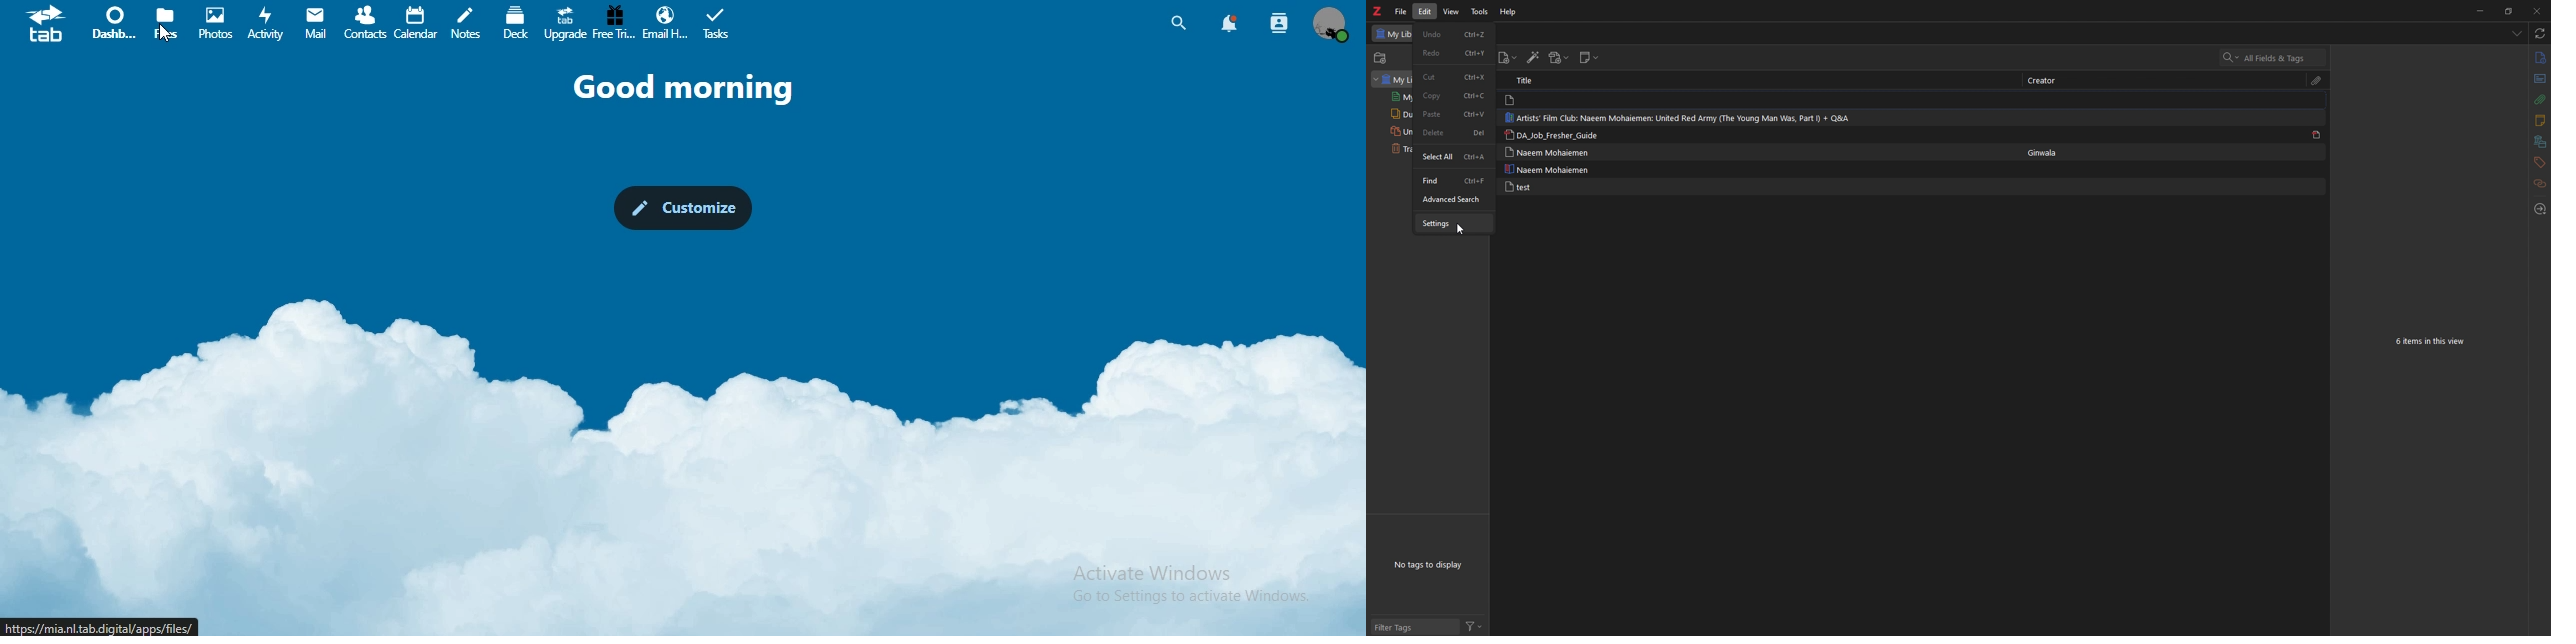 Image resolution: width=2576 pixels, height=644 pixels. Describe the element at coordinates (2046, 153) in the screenshot. I see `Ginwala` at that location.